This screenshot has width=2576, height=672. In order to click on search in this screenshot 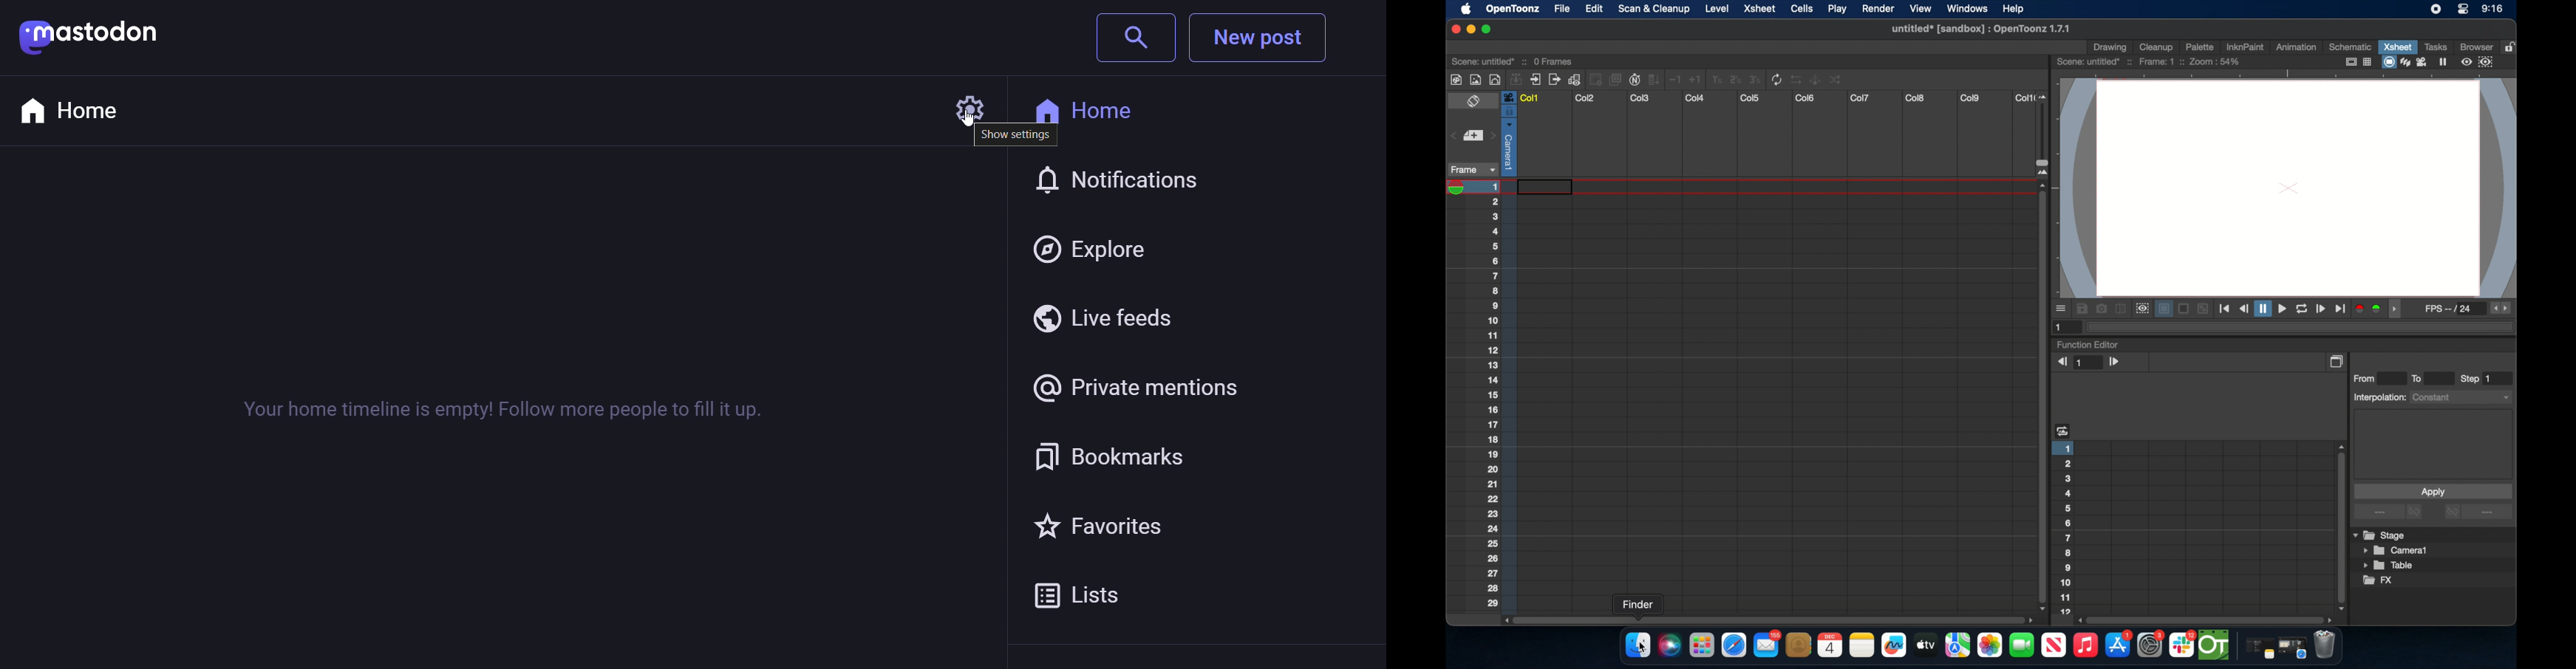, I will do `click(1134, 38)`.